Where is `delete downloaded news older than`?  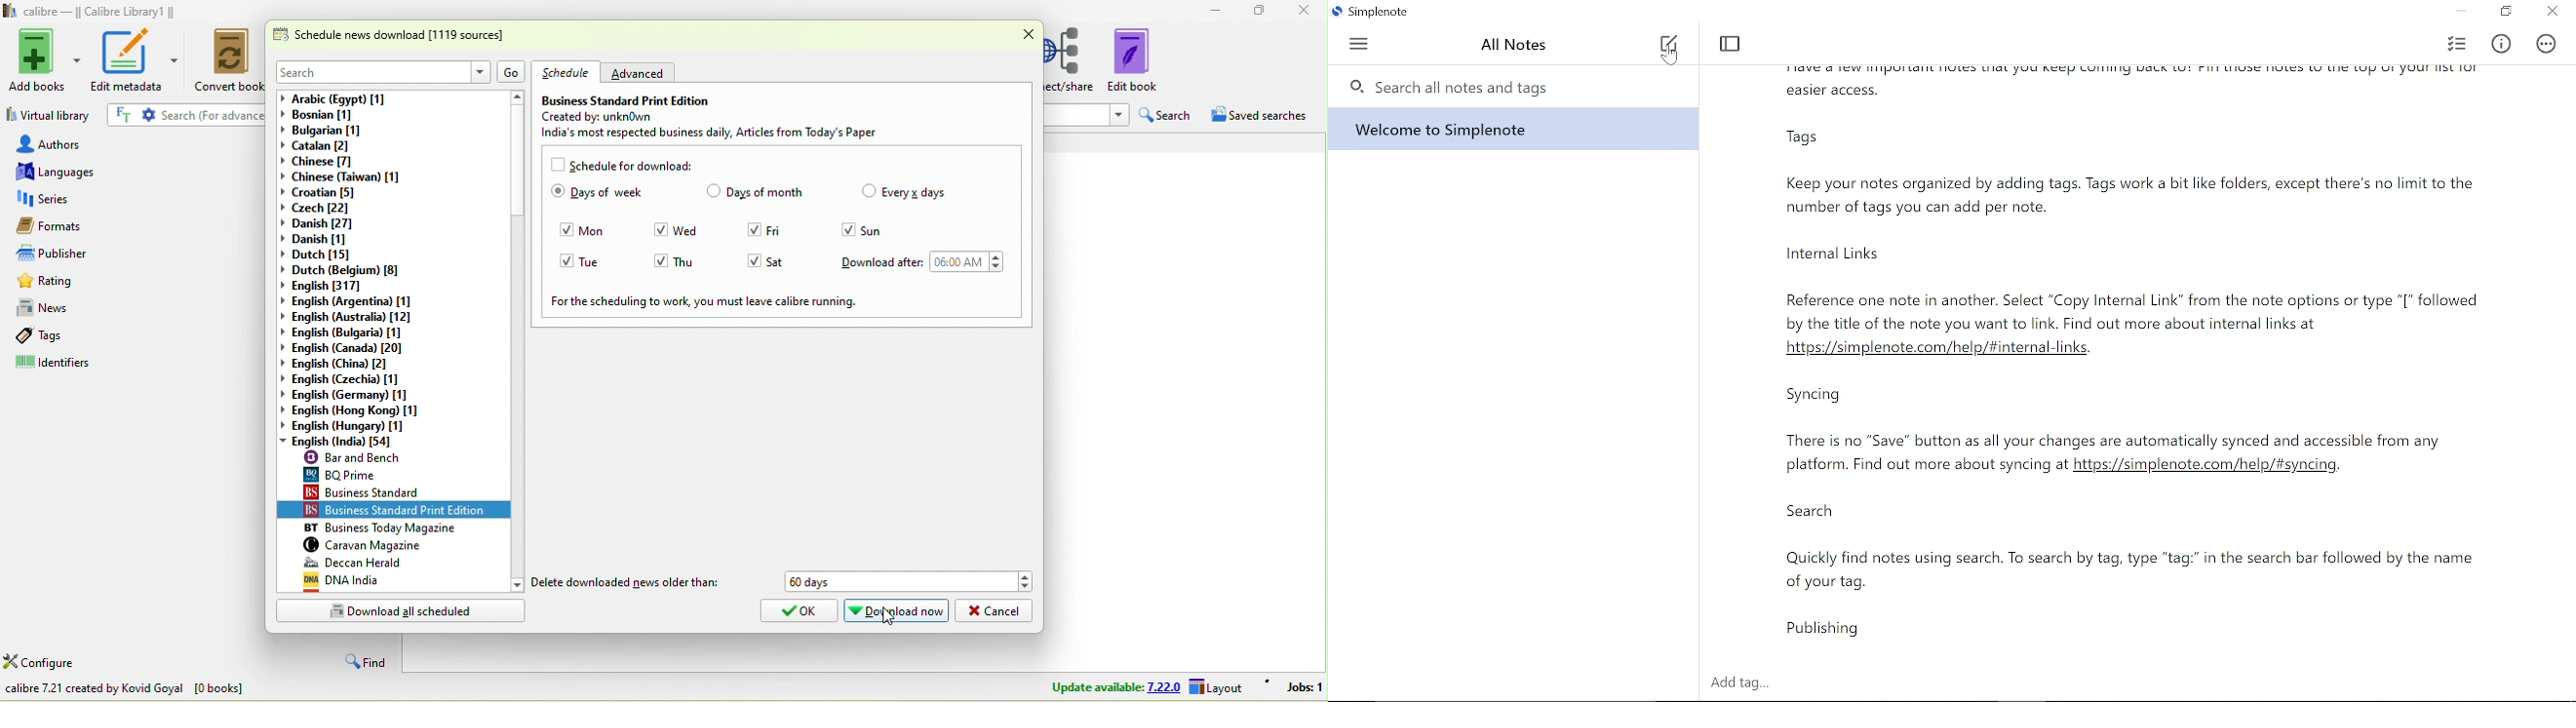 delete downloaded news older than is located at coordinates (627, 583).